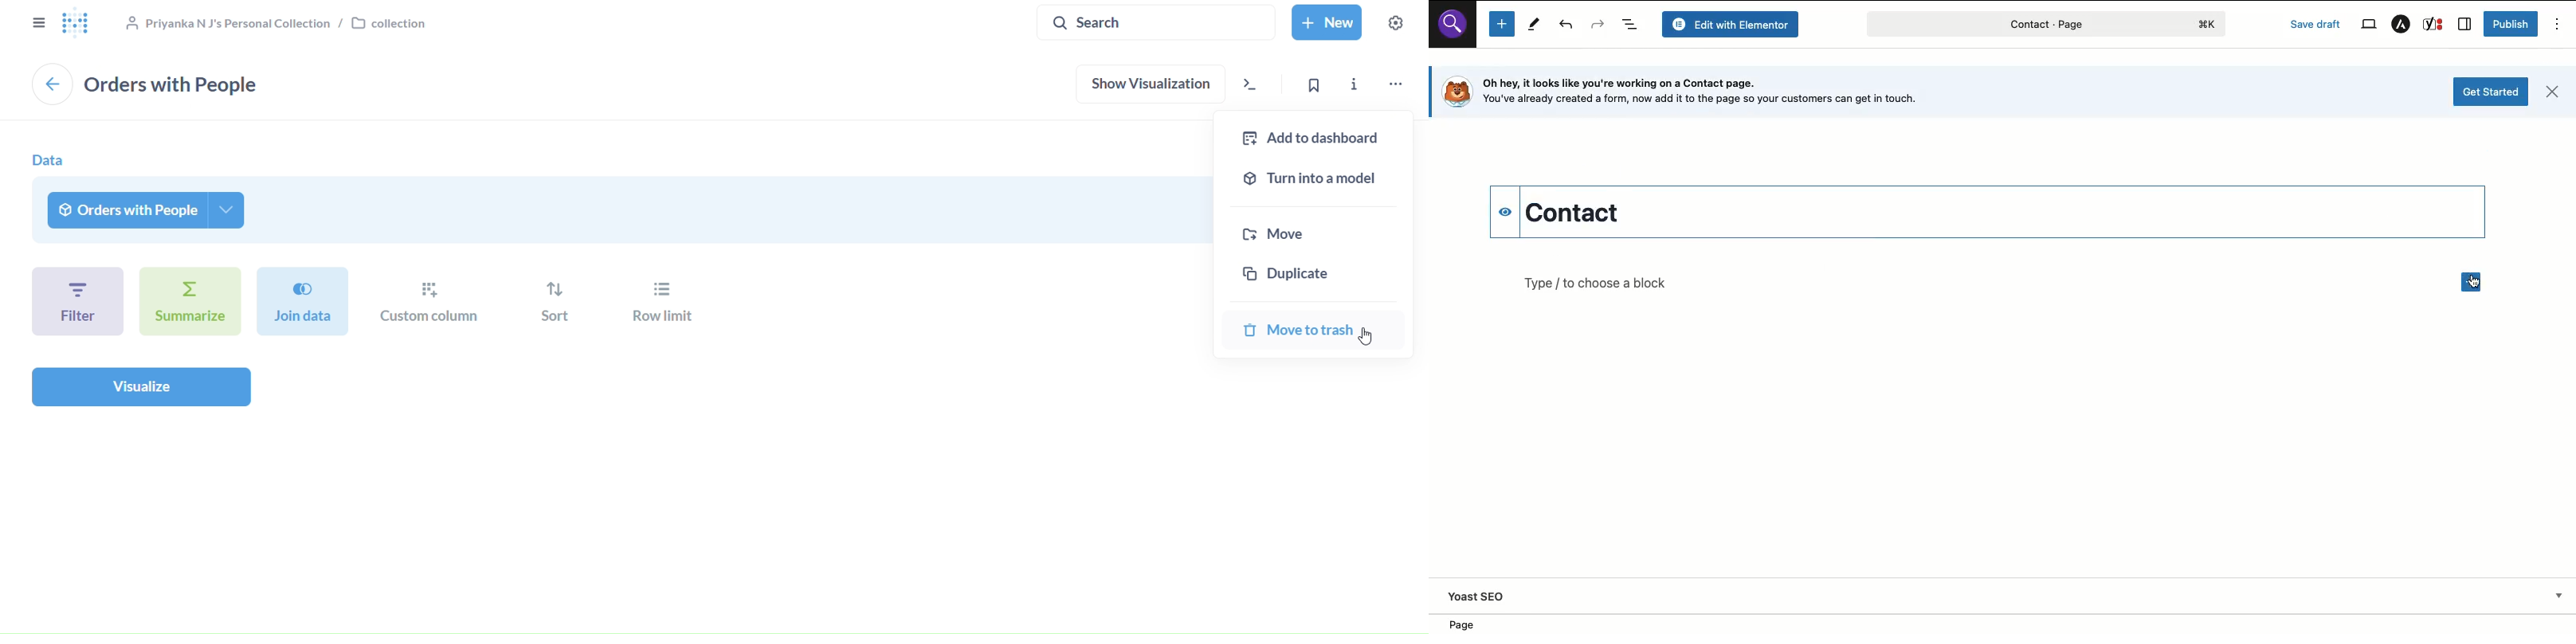 The width and height of the screenshot is (2576, 644). Describe the element at coordinates (2400, 25) in the screenshot. I see `Astra` at that location.